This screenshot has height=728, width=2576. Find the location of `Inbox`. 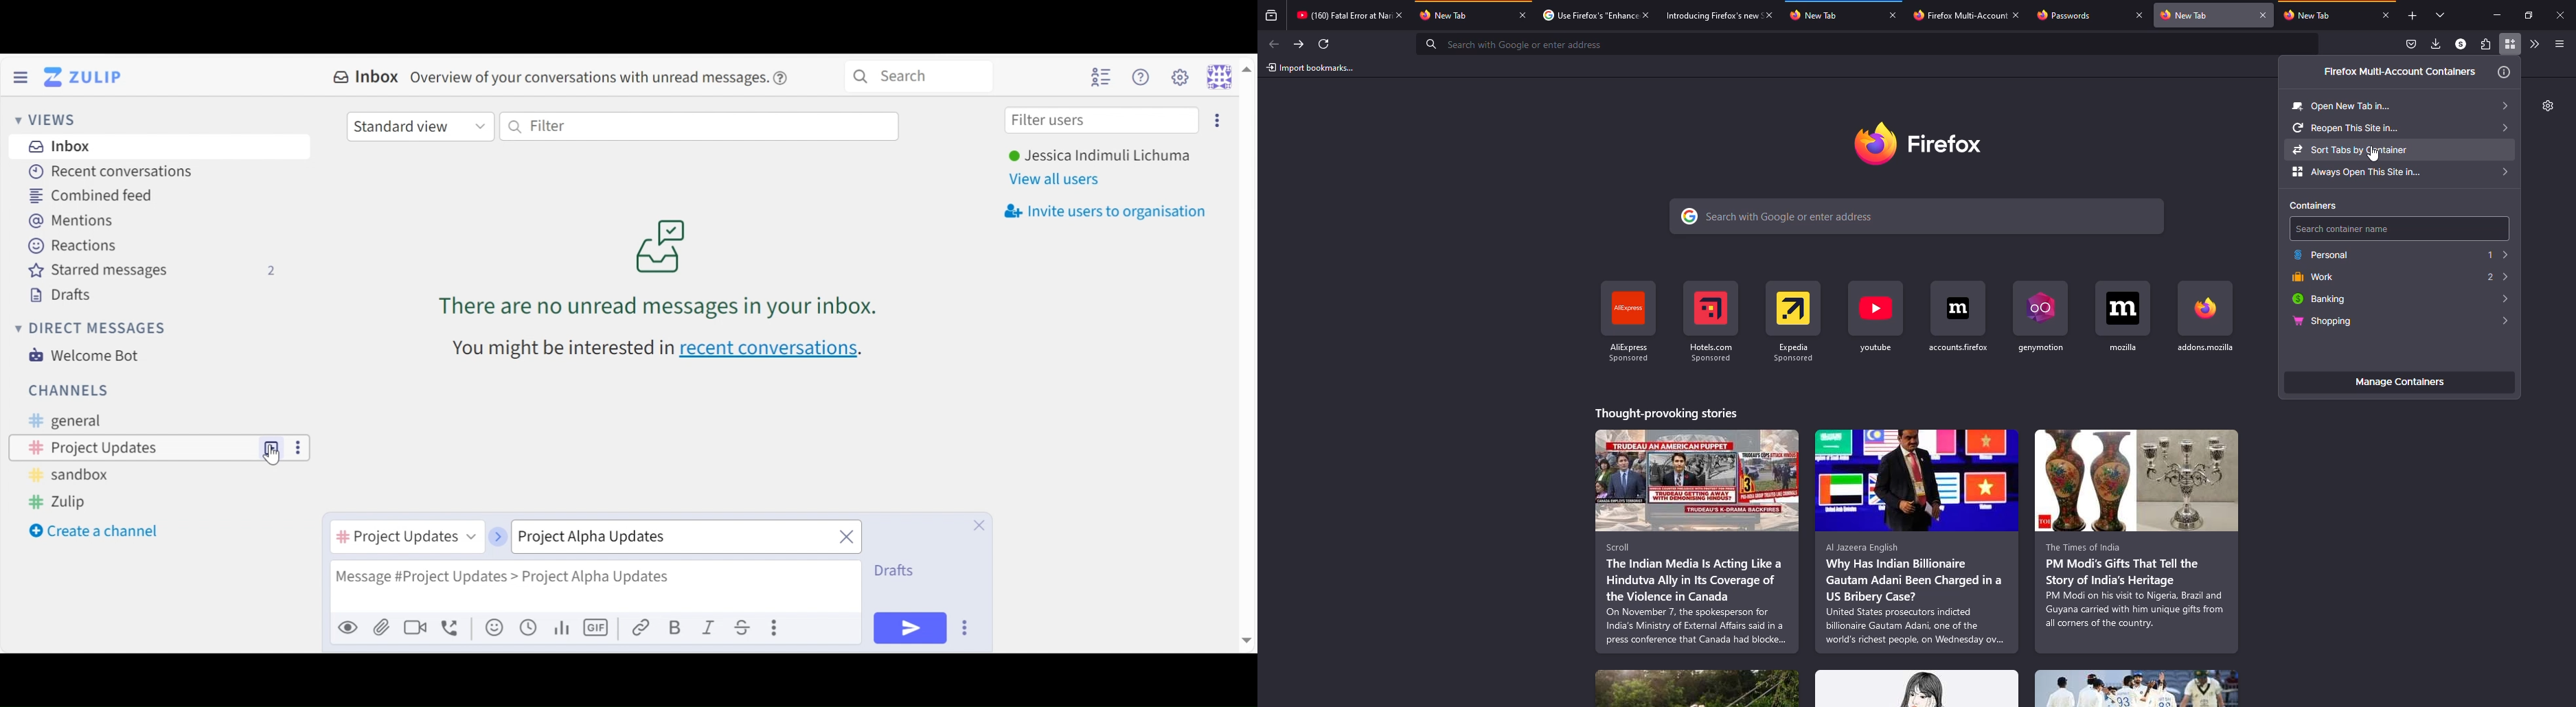

Inbox is located at coordinates (367, 77).